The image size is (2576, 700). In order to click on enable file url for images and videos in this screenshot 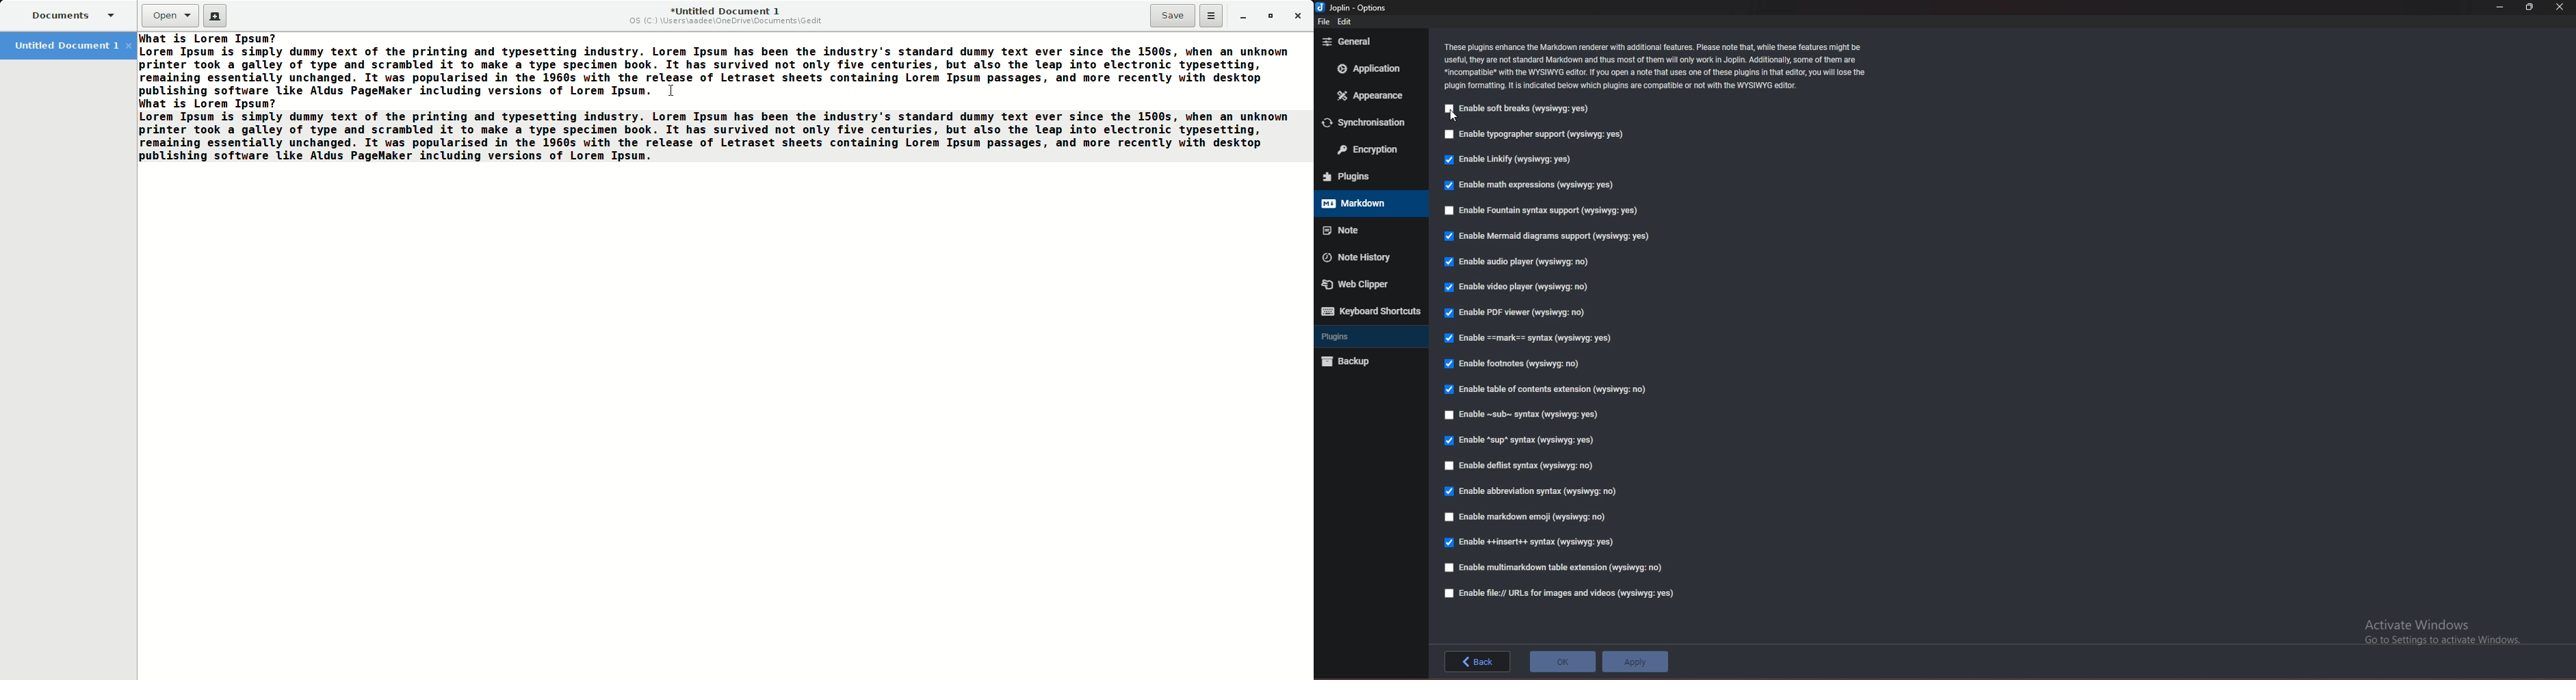, I will do `click(1562, 593)`.